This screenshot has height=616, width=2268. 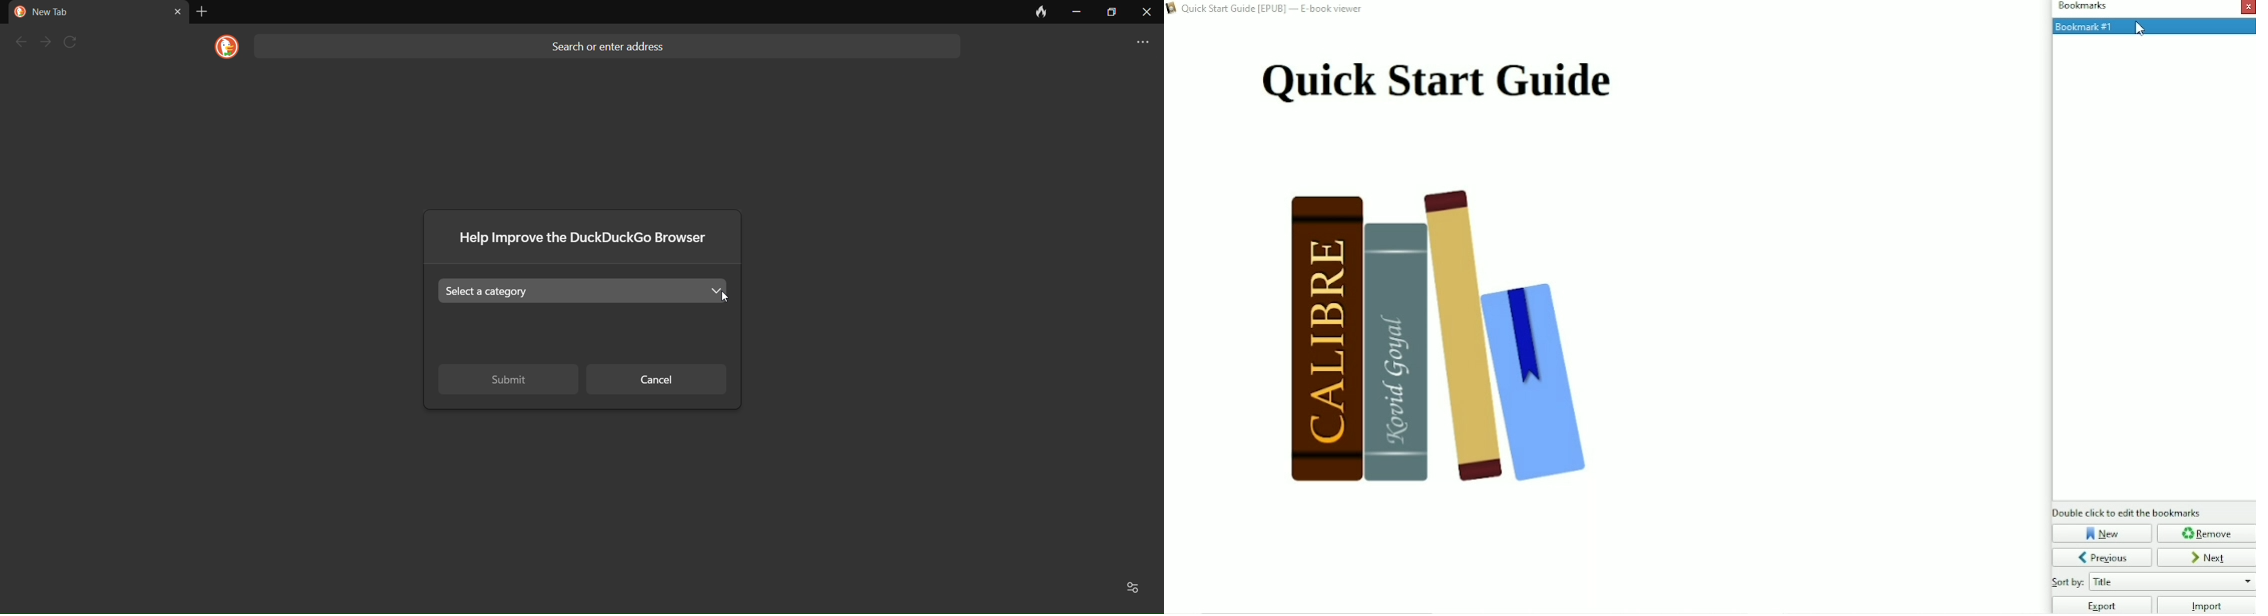 I want to click on clear data, so click(x=1036, y=15).